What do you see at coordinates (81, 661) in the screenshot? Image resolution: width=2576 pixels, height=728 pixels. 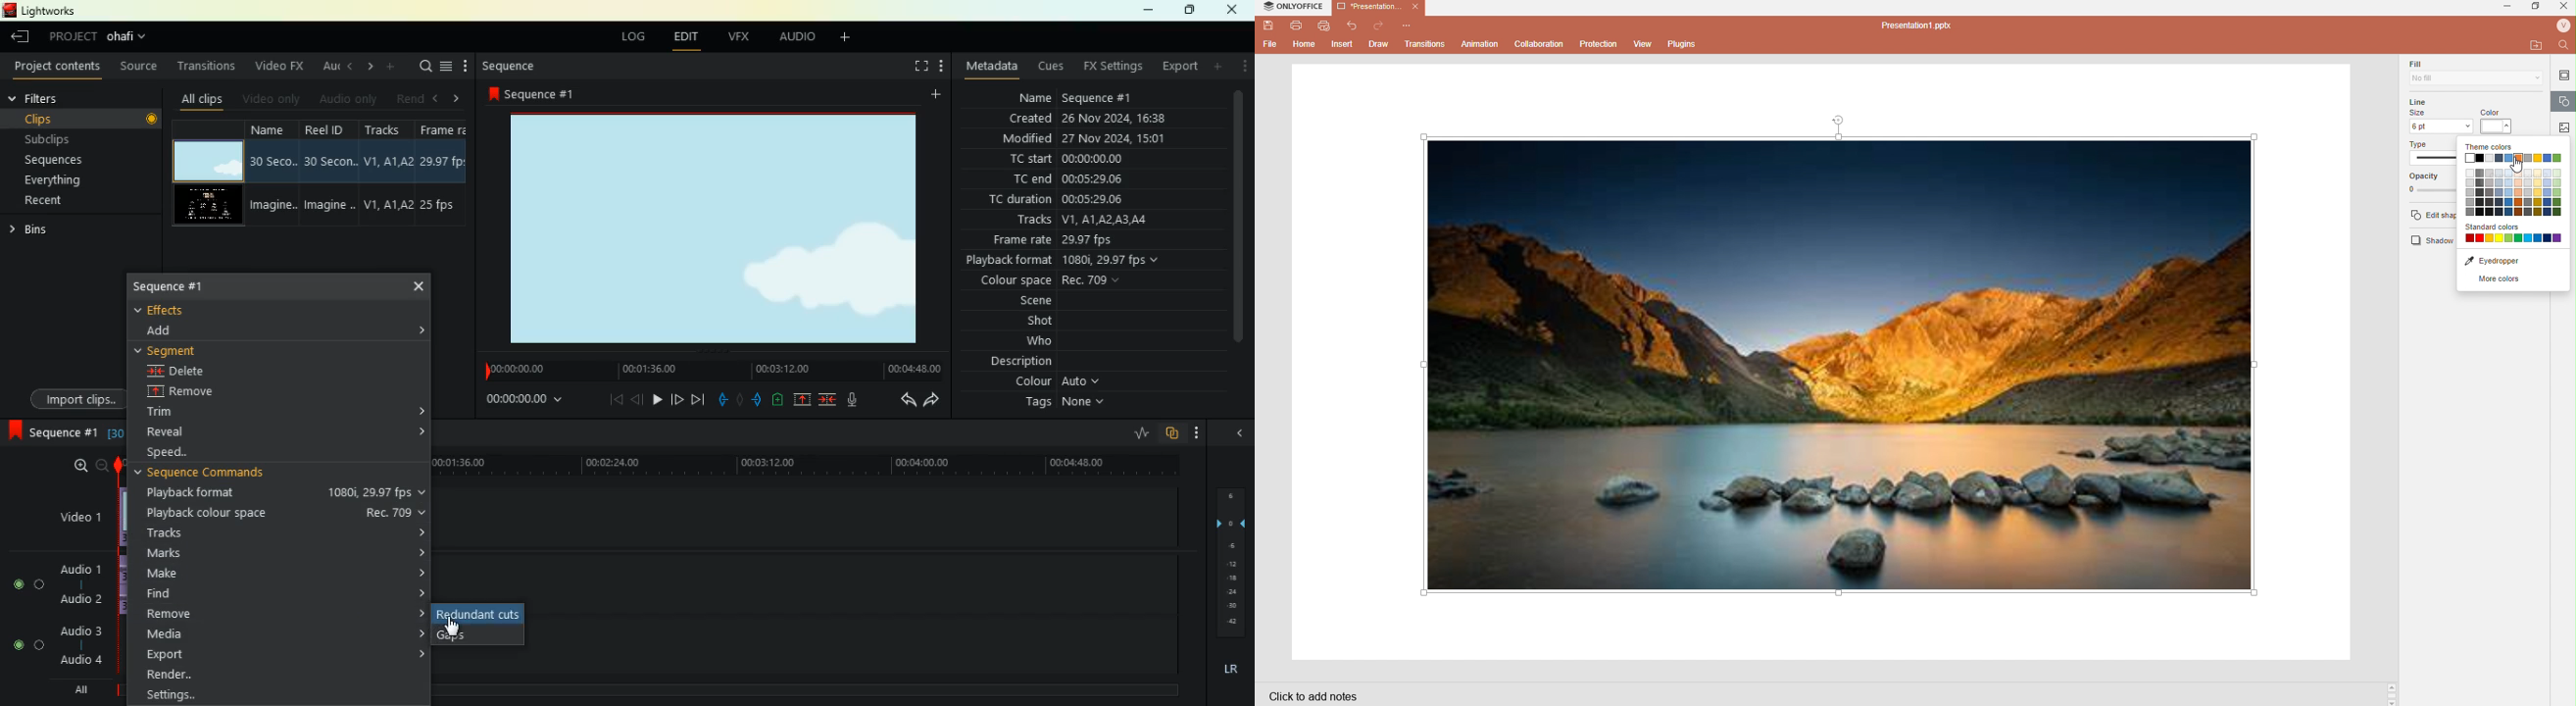 I see `audio 4` at bounding box center [81, 661].